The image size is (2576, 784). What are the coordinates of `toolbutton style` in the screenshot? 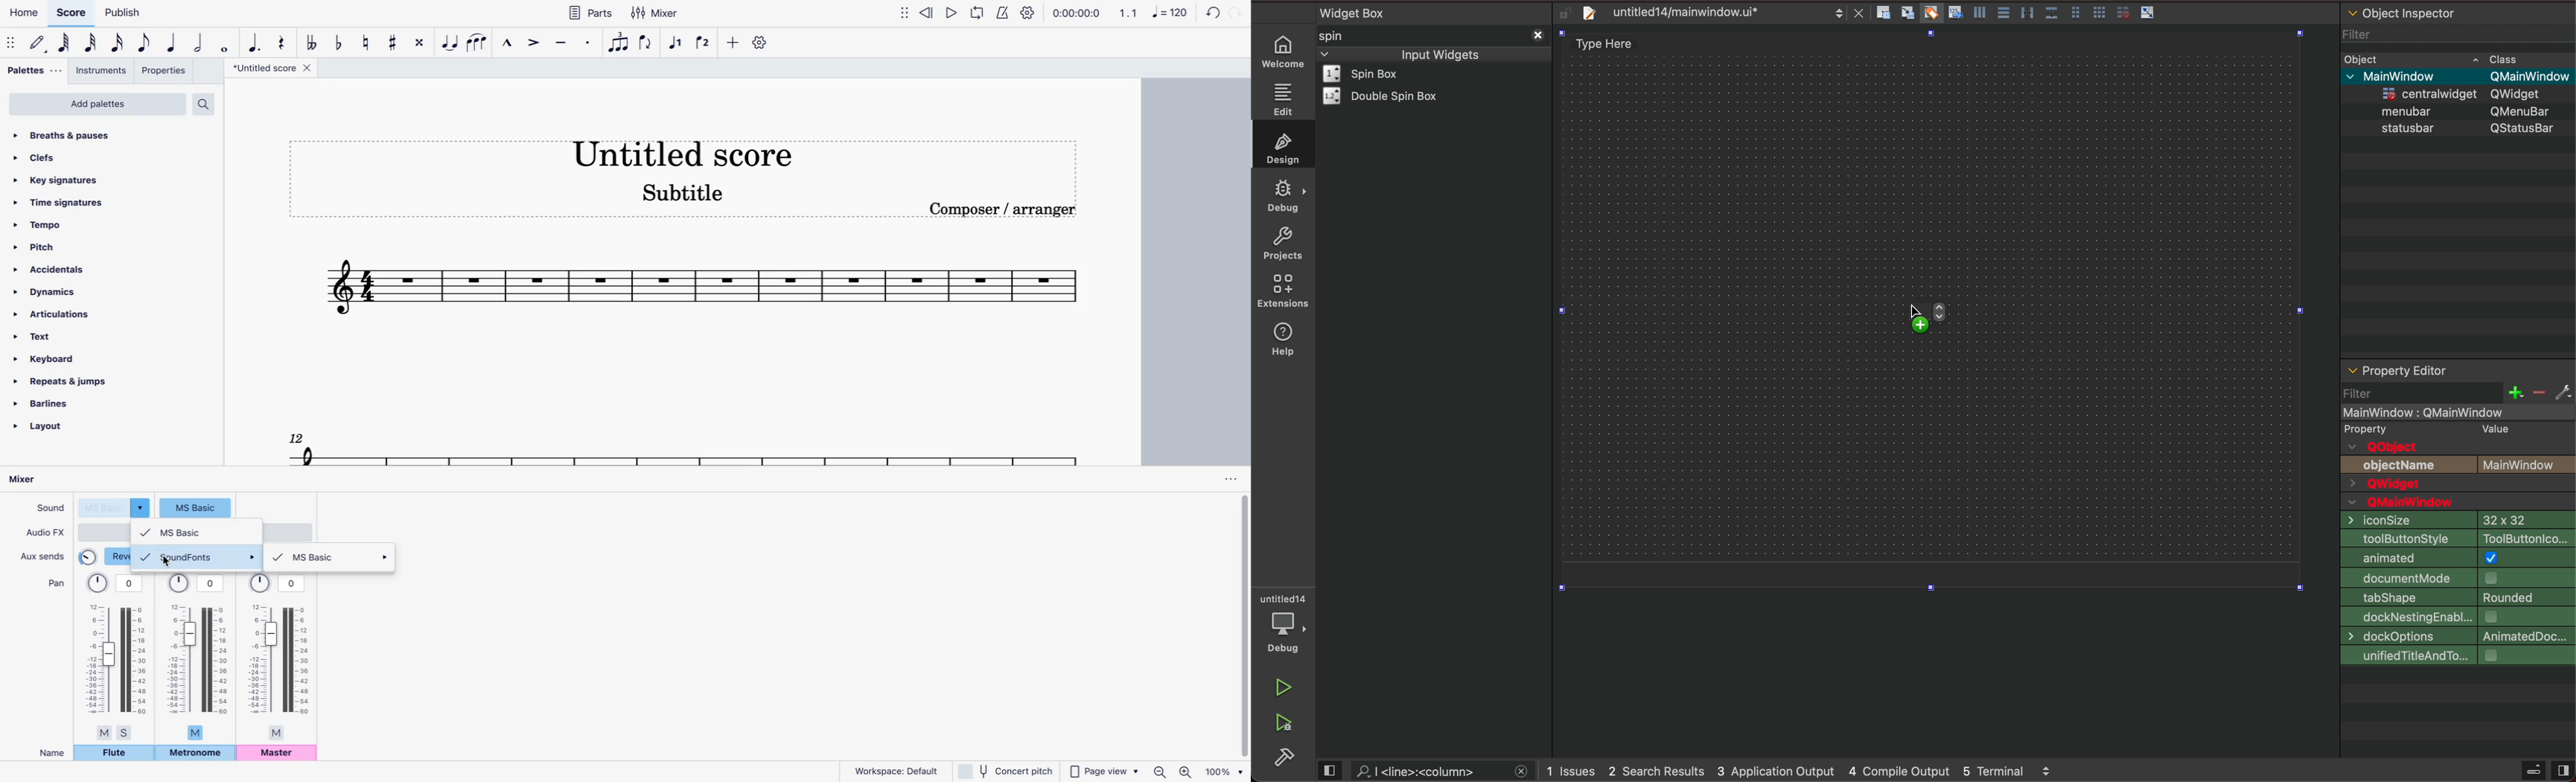 It's located at (2458, 537).